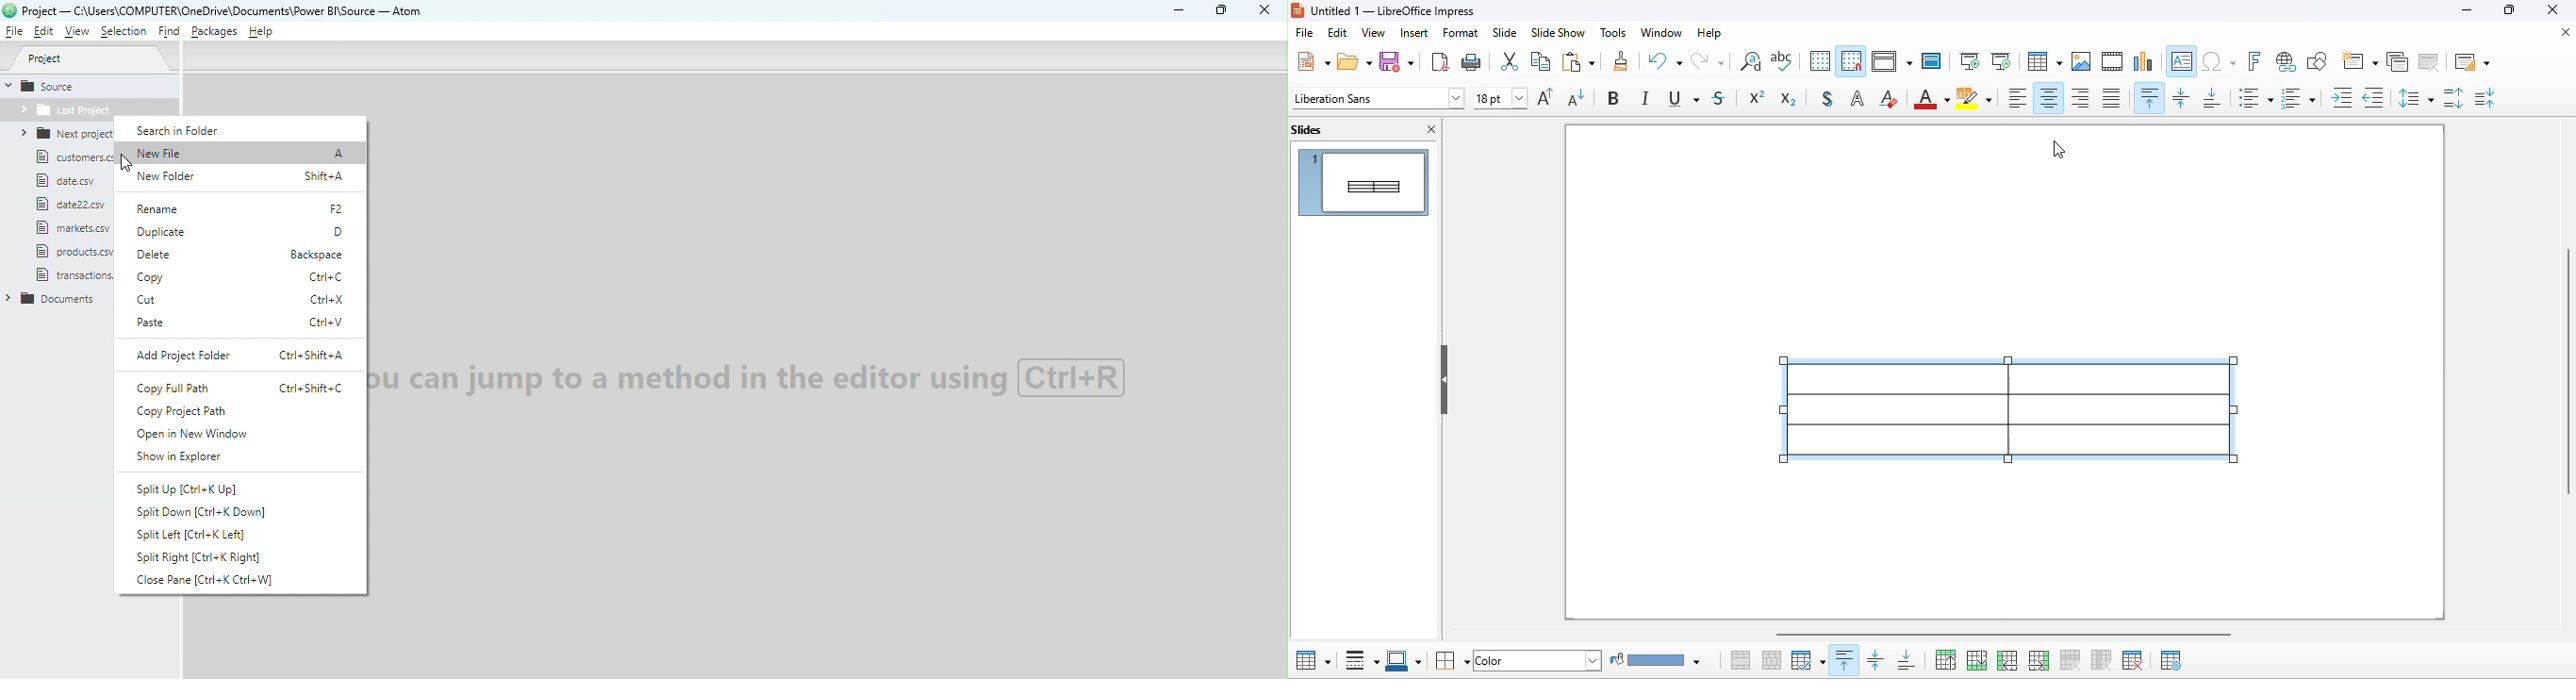 The image size is (2576, 700). Describe the element at coordinates (1538, 660) in the screenshot. I see `area style/filling` at that location.